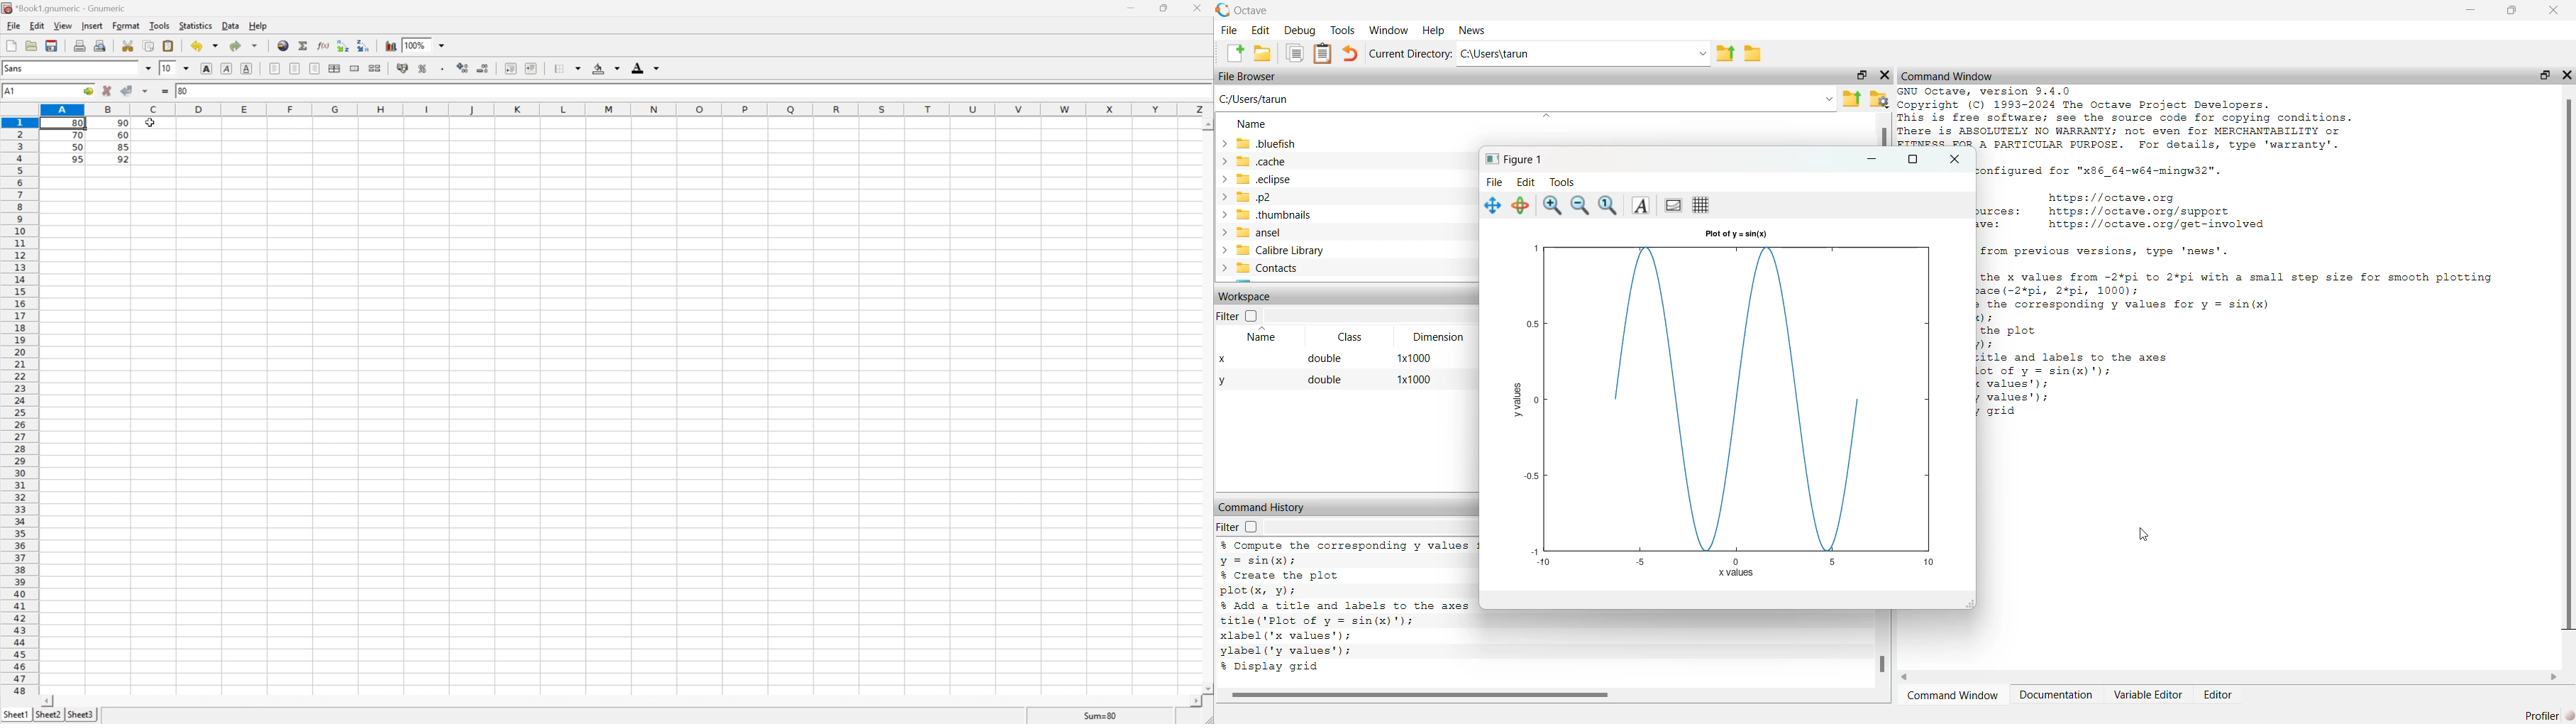 The image size is (2576, 728). Describe the element at coordinates (1552, 206) in the screenshot. I see `zoom in` at that location.